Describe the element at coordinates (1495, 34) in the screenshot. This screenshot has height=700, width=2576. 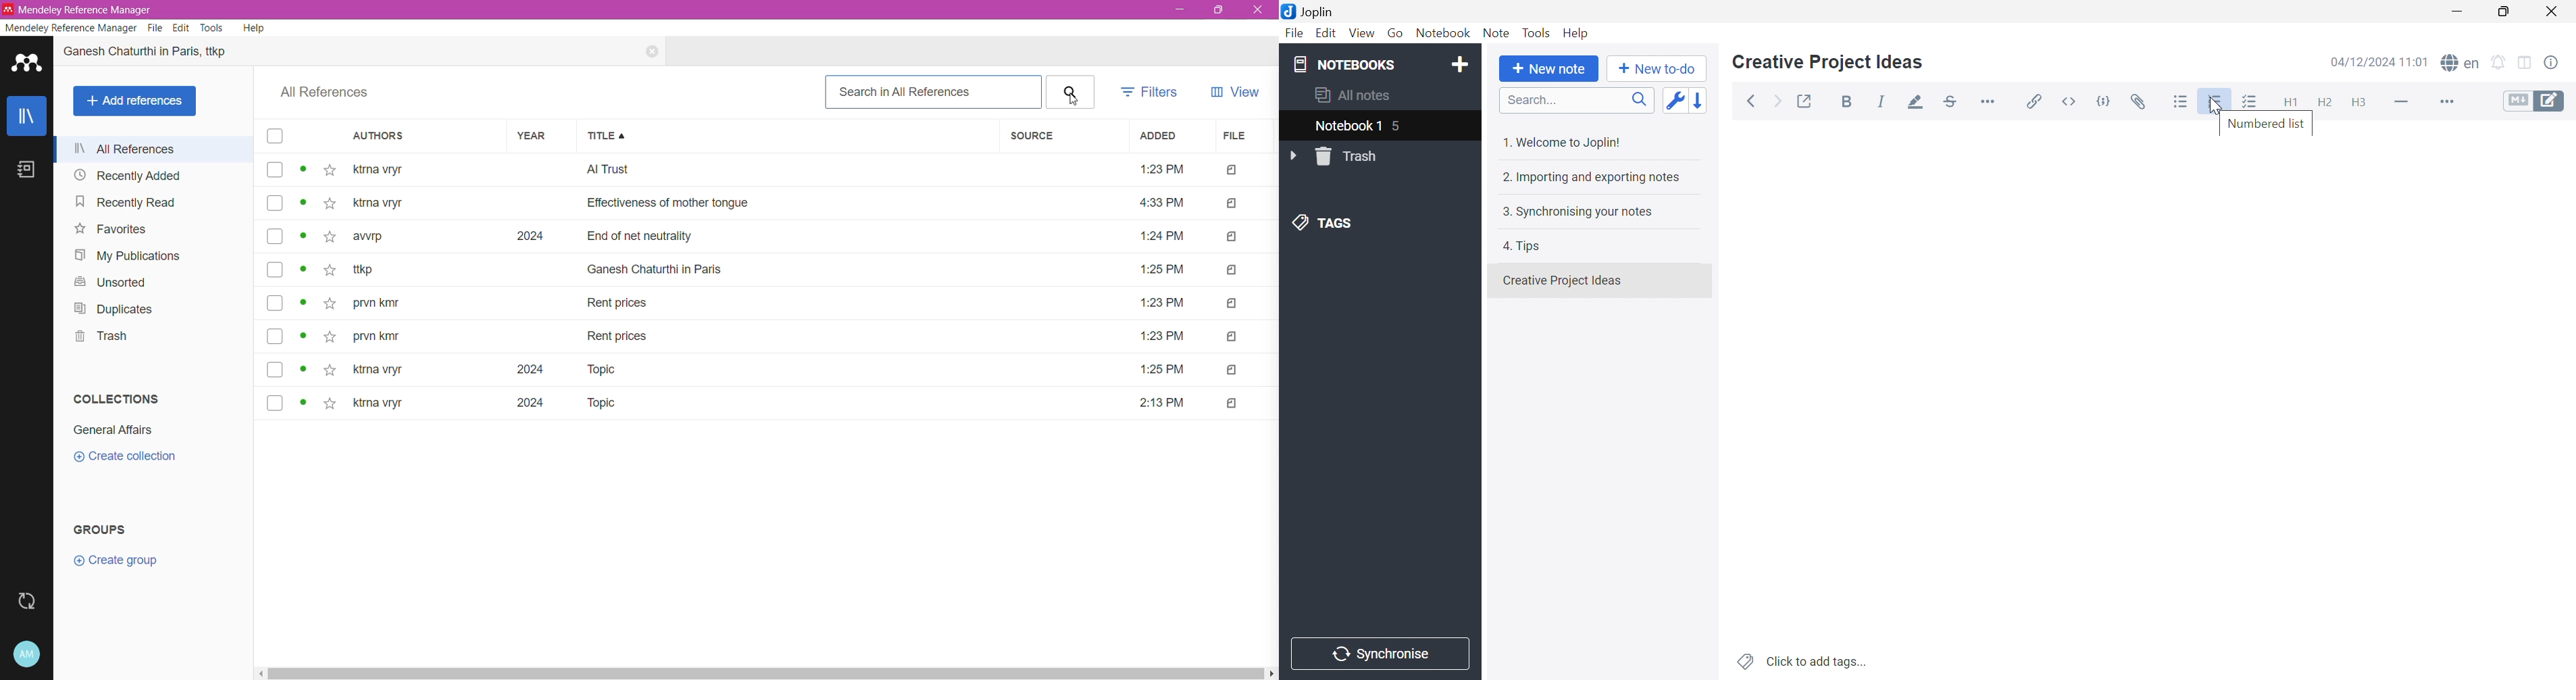
I see `Note` at that location.